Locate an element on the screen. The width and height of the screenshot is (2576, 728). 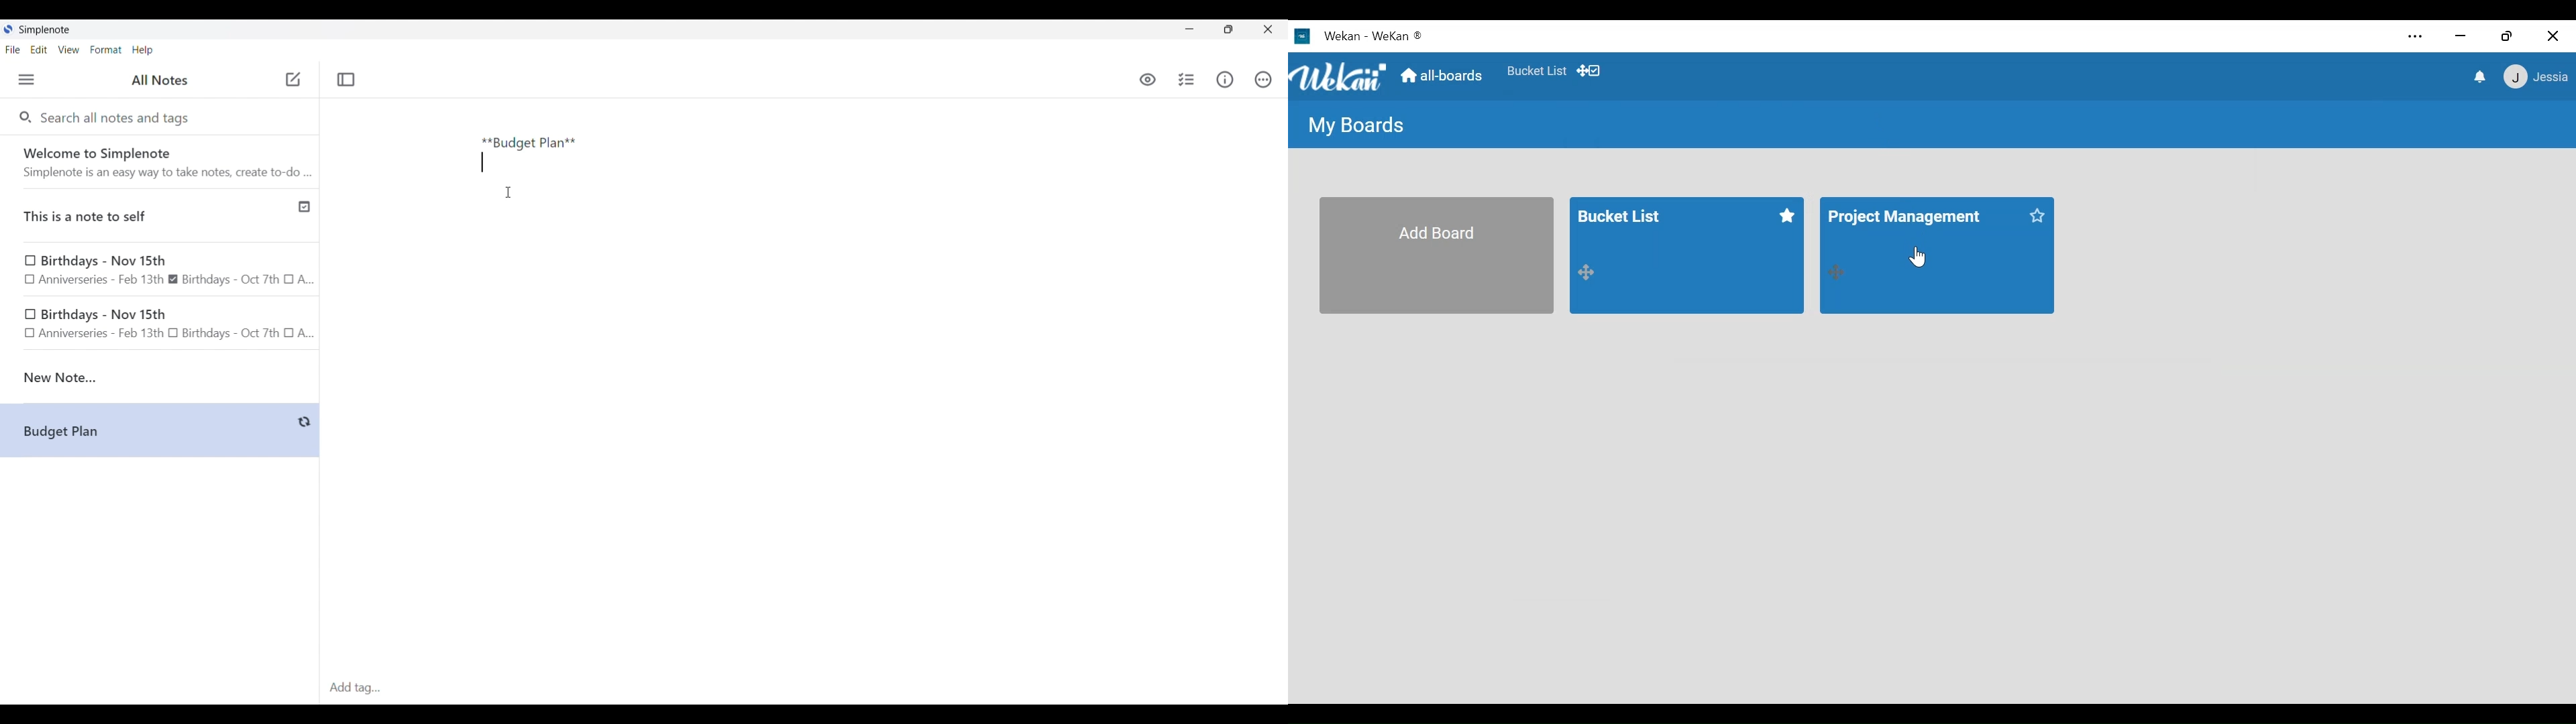
View menu is located at coordinates (69, 49).